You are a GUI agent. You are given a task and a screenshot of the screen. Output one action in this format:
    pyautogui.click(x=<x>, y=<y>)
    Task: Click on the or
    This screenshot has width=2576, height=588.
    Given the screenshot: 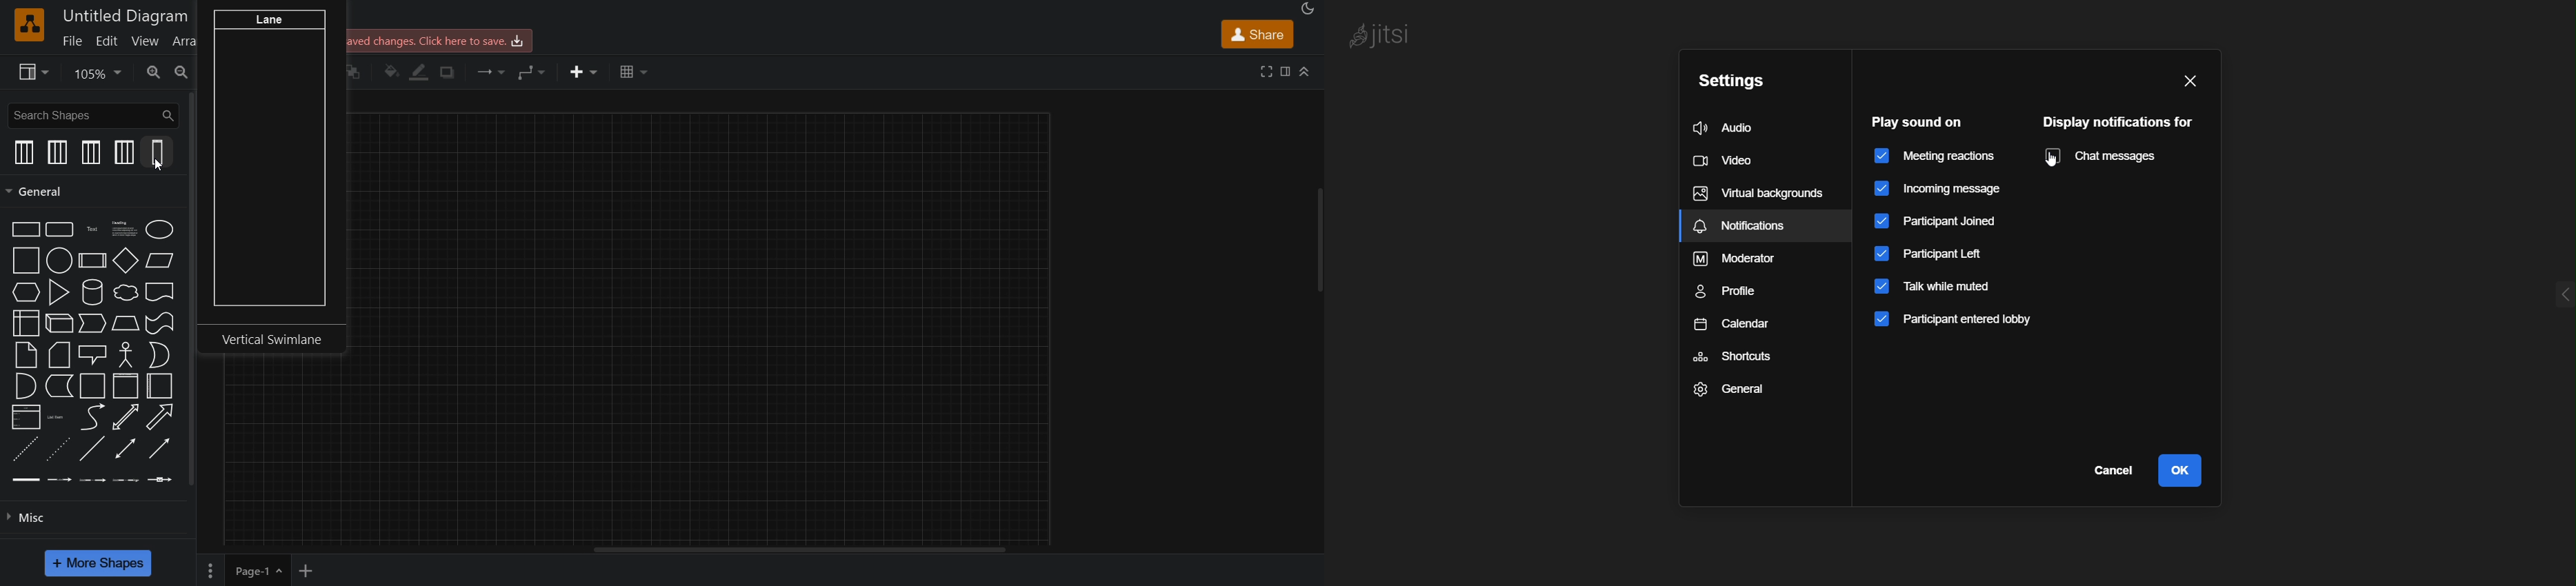 What is the action you would take?
    pyautogui.click(x=160, y=356)
    